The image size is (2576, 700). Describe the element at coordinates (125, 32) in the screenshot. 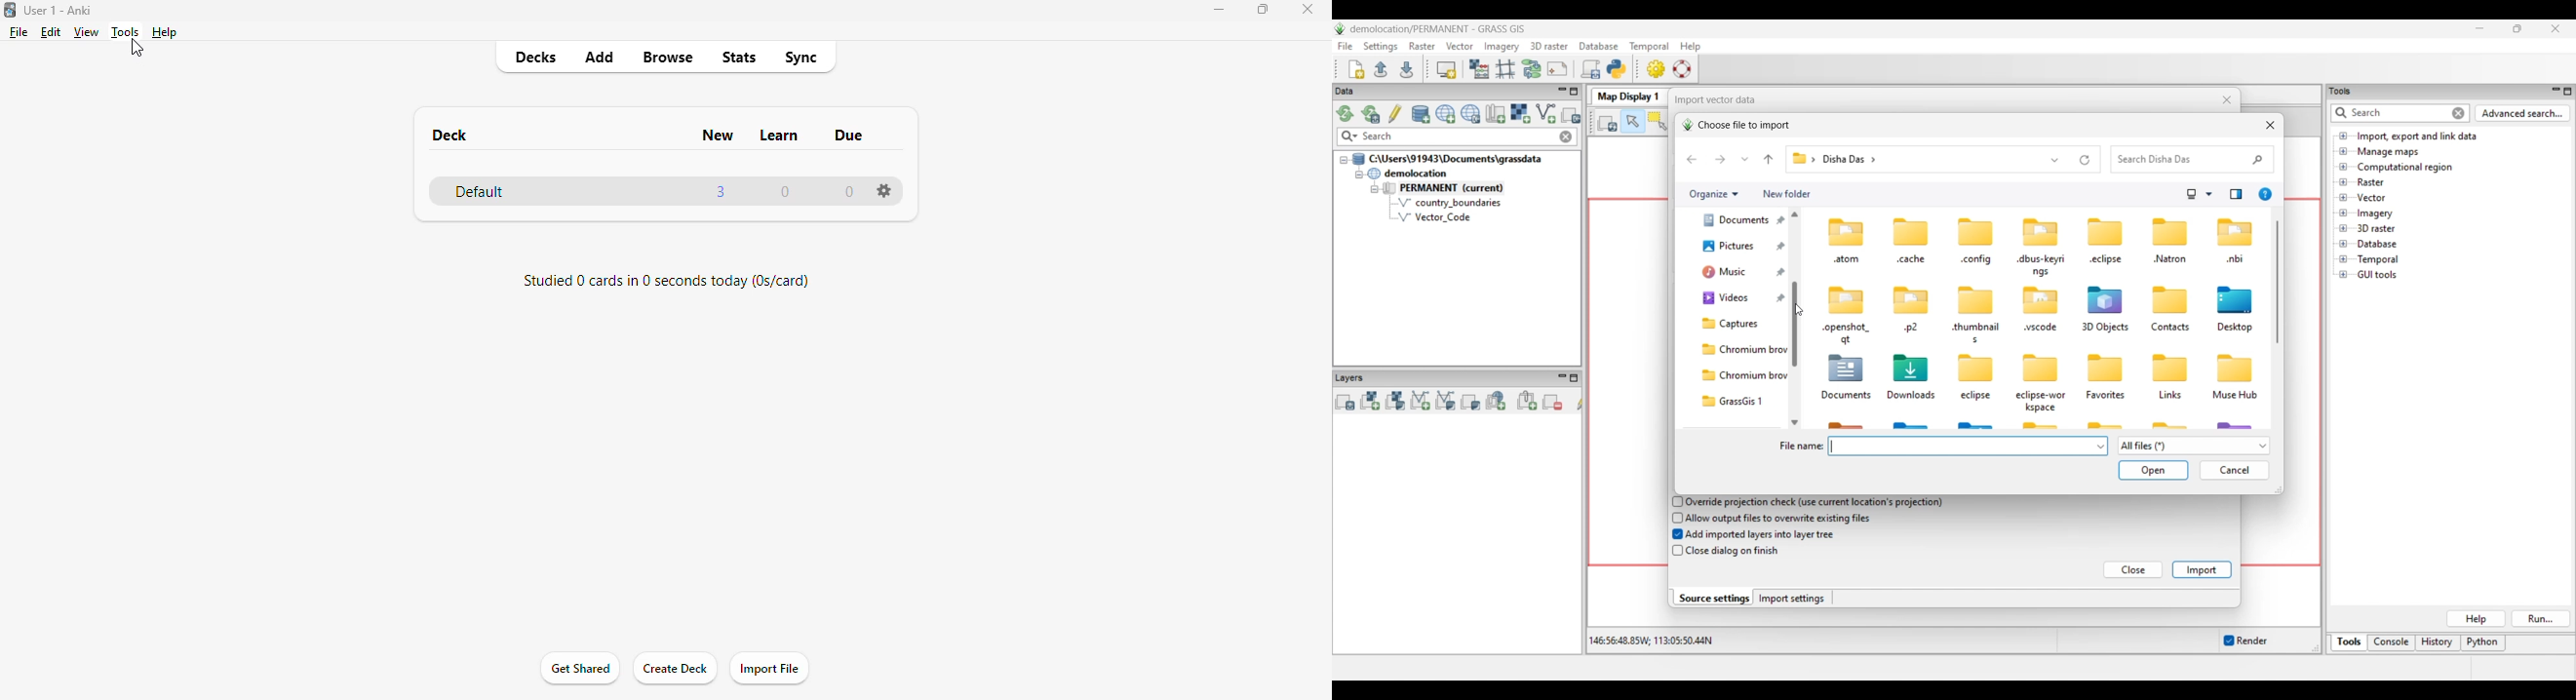

I see `tools` at that location.